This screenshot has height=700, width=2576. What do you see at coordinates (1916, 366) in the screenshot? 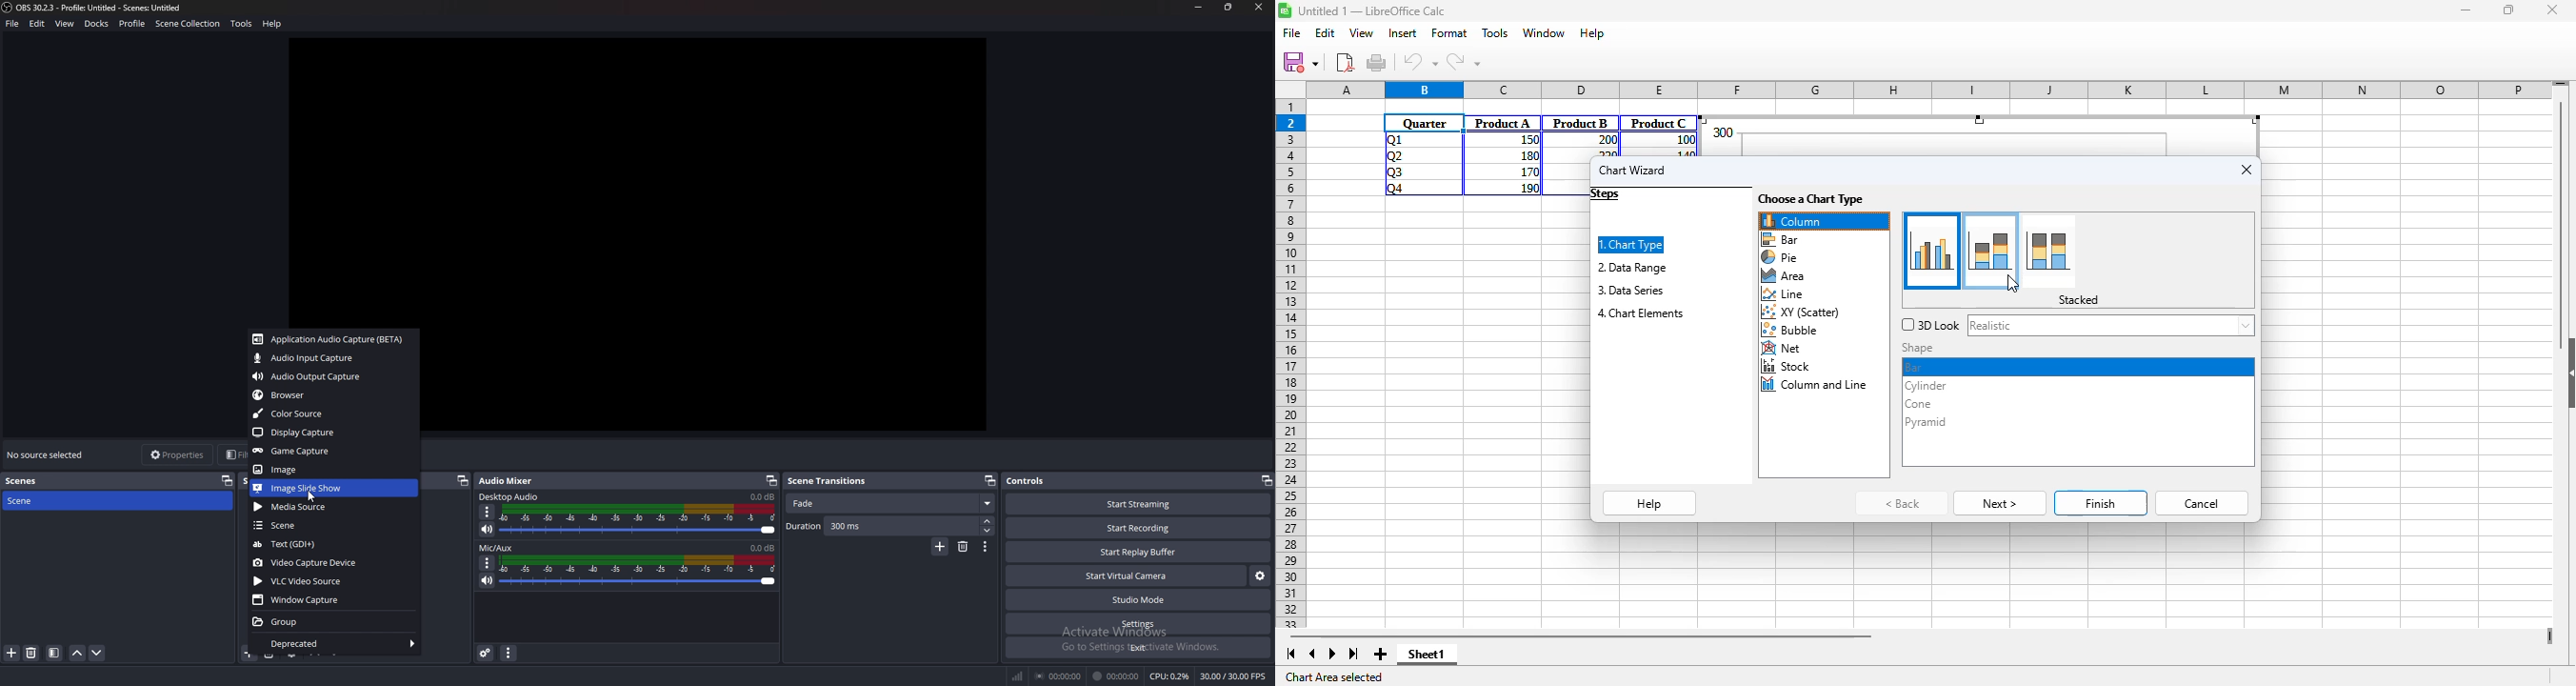
I see `bar` at bounding box center [1916, 366].